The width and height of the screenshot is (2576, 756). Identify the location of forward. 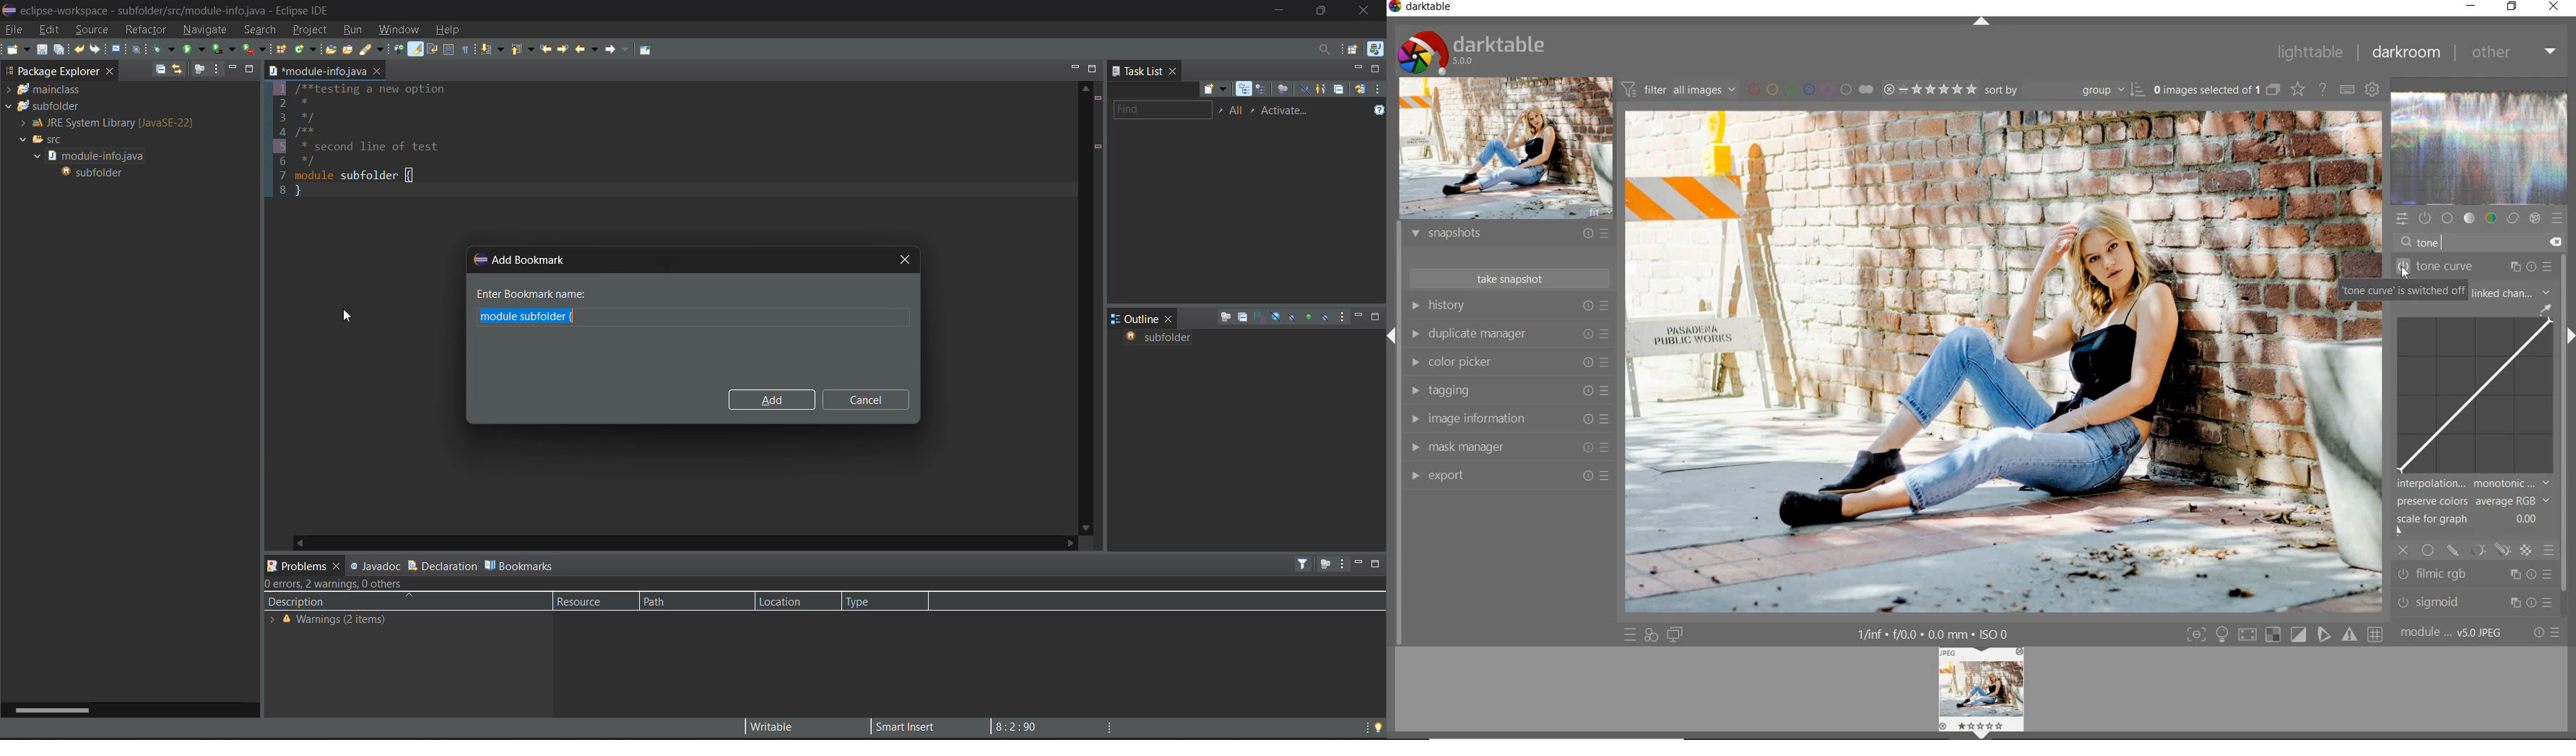
(614, 49).